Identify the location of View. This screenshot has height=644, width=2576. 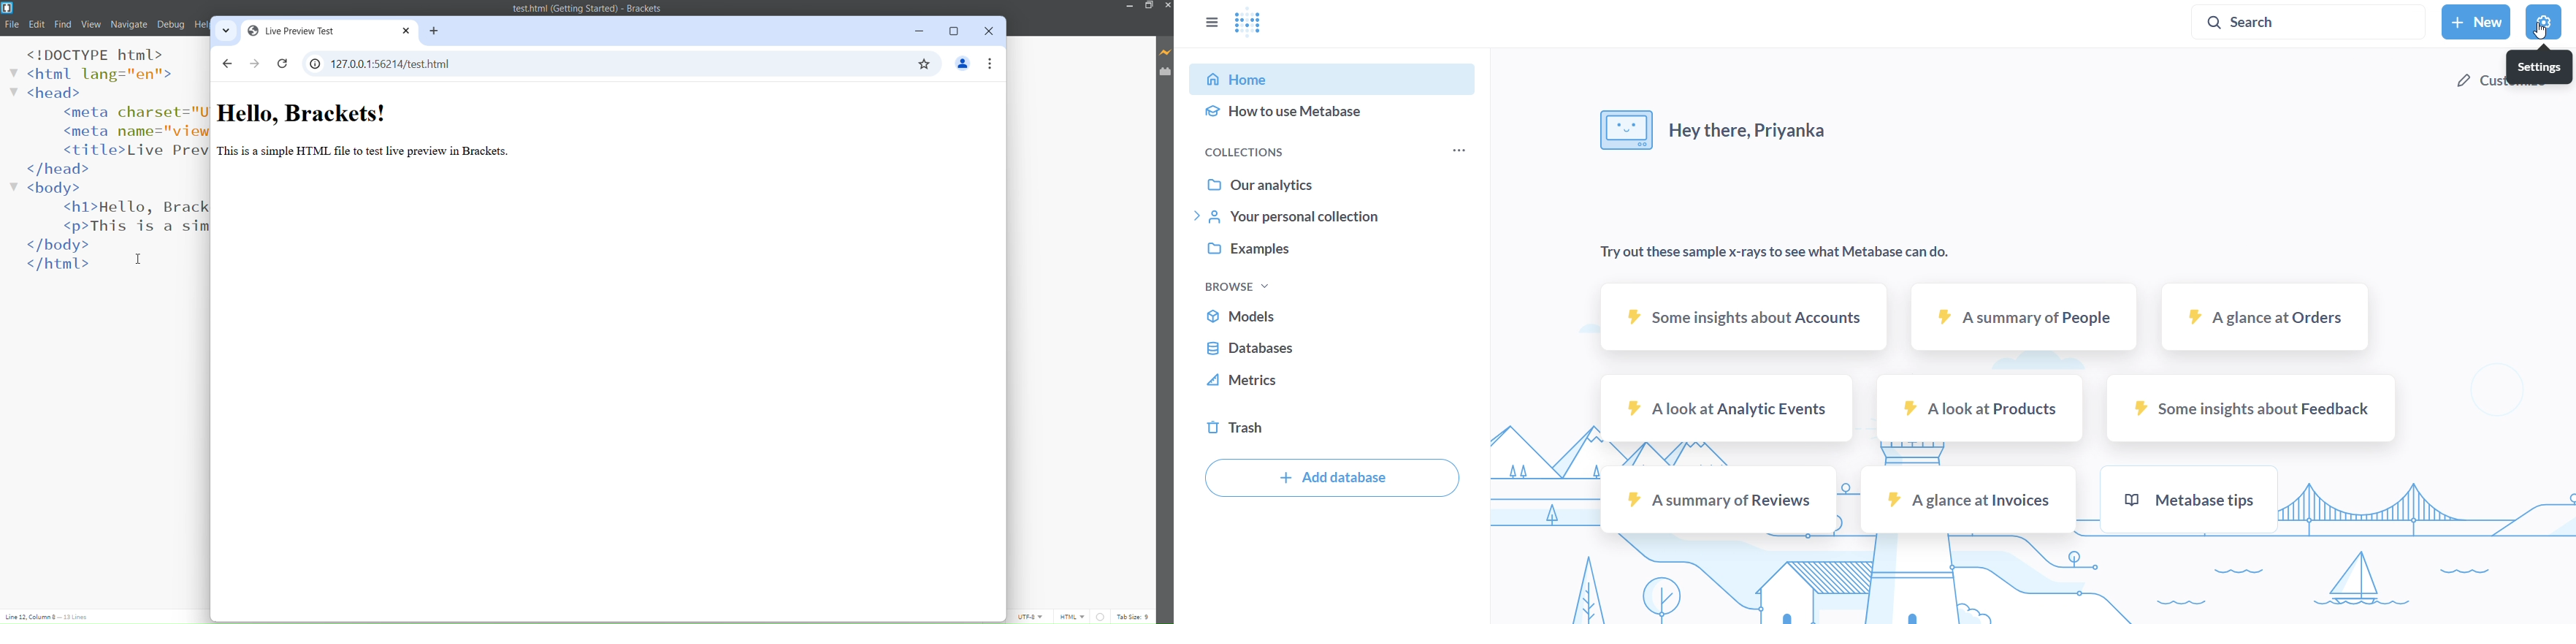
(90, 25).